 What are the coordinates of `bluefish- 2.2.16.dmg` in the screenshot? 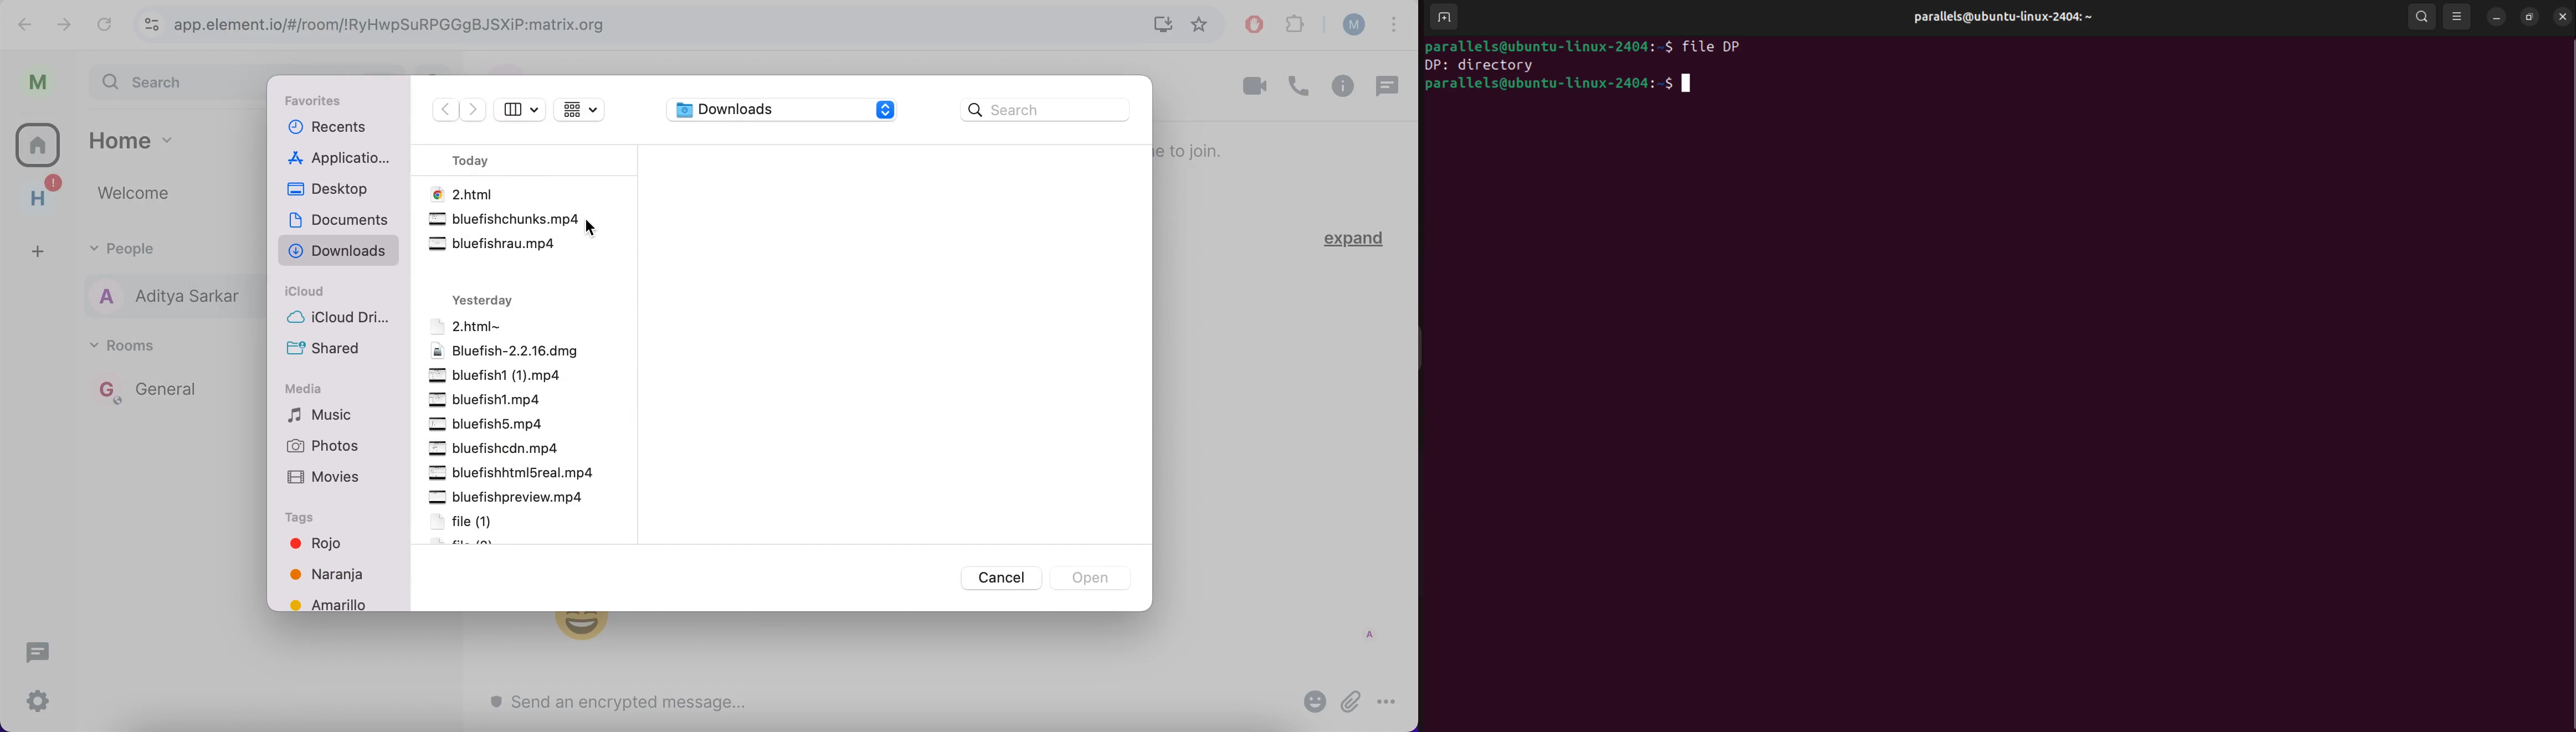 It's located at (504, 348).